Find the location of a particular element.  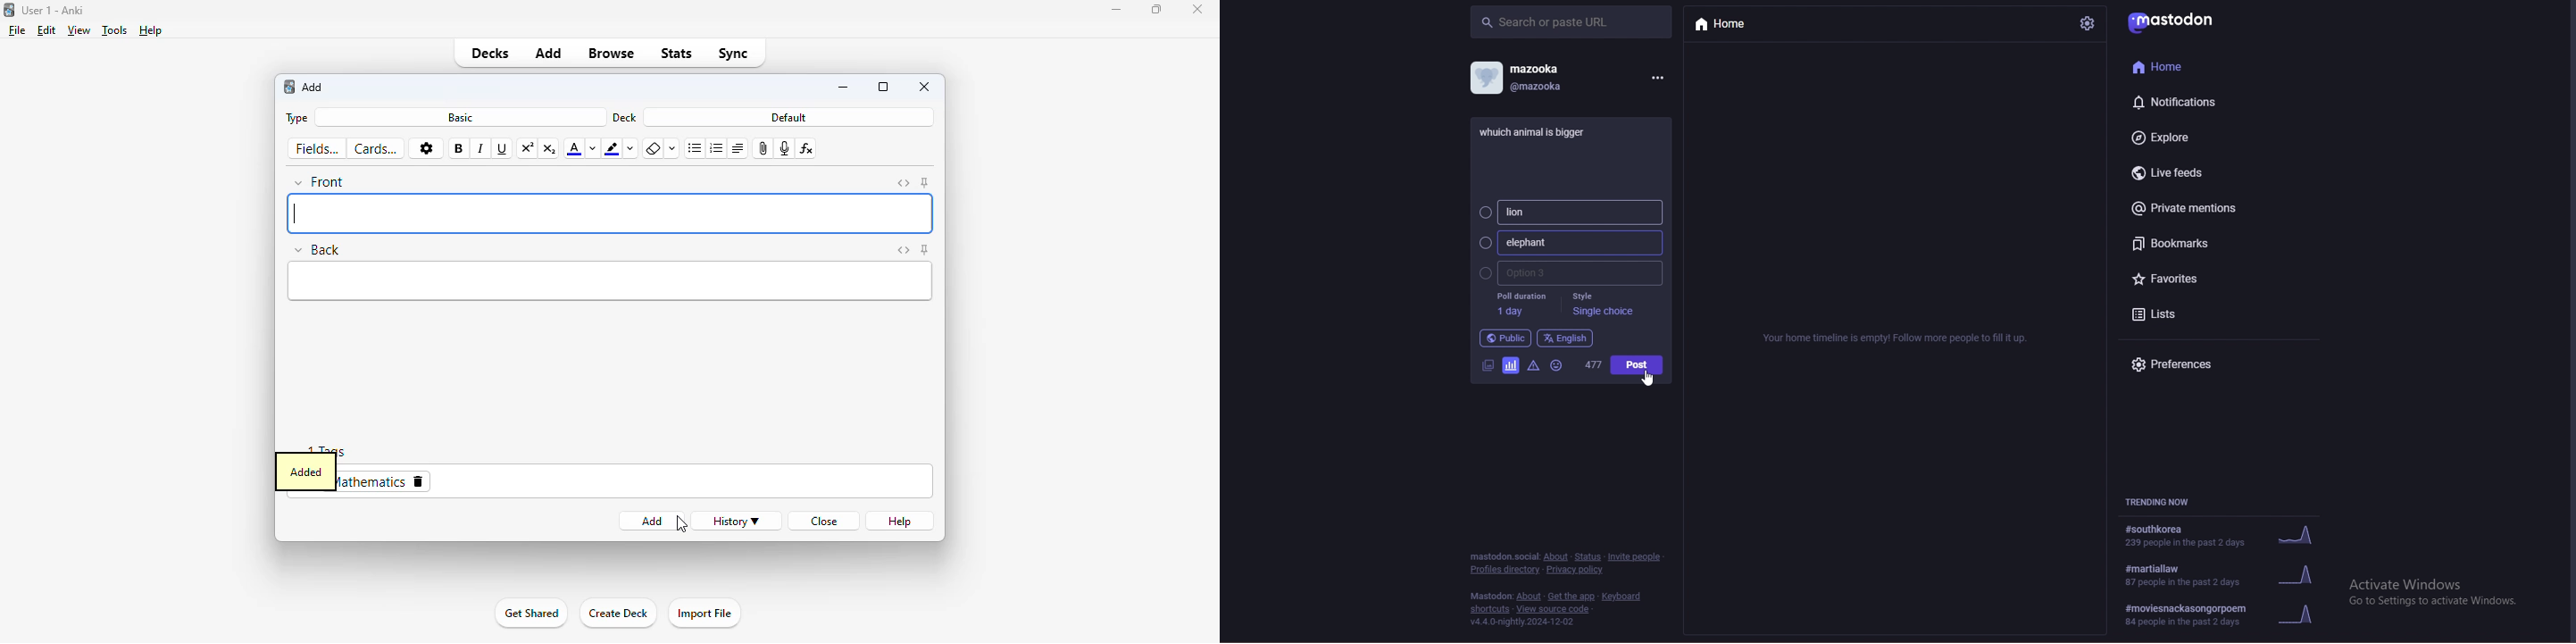

deck is located at coordinates (625, 117).